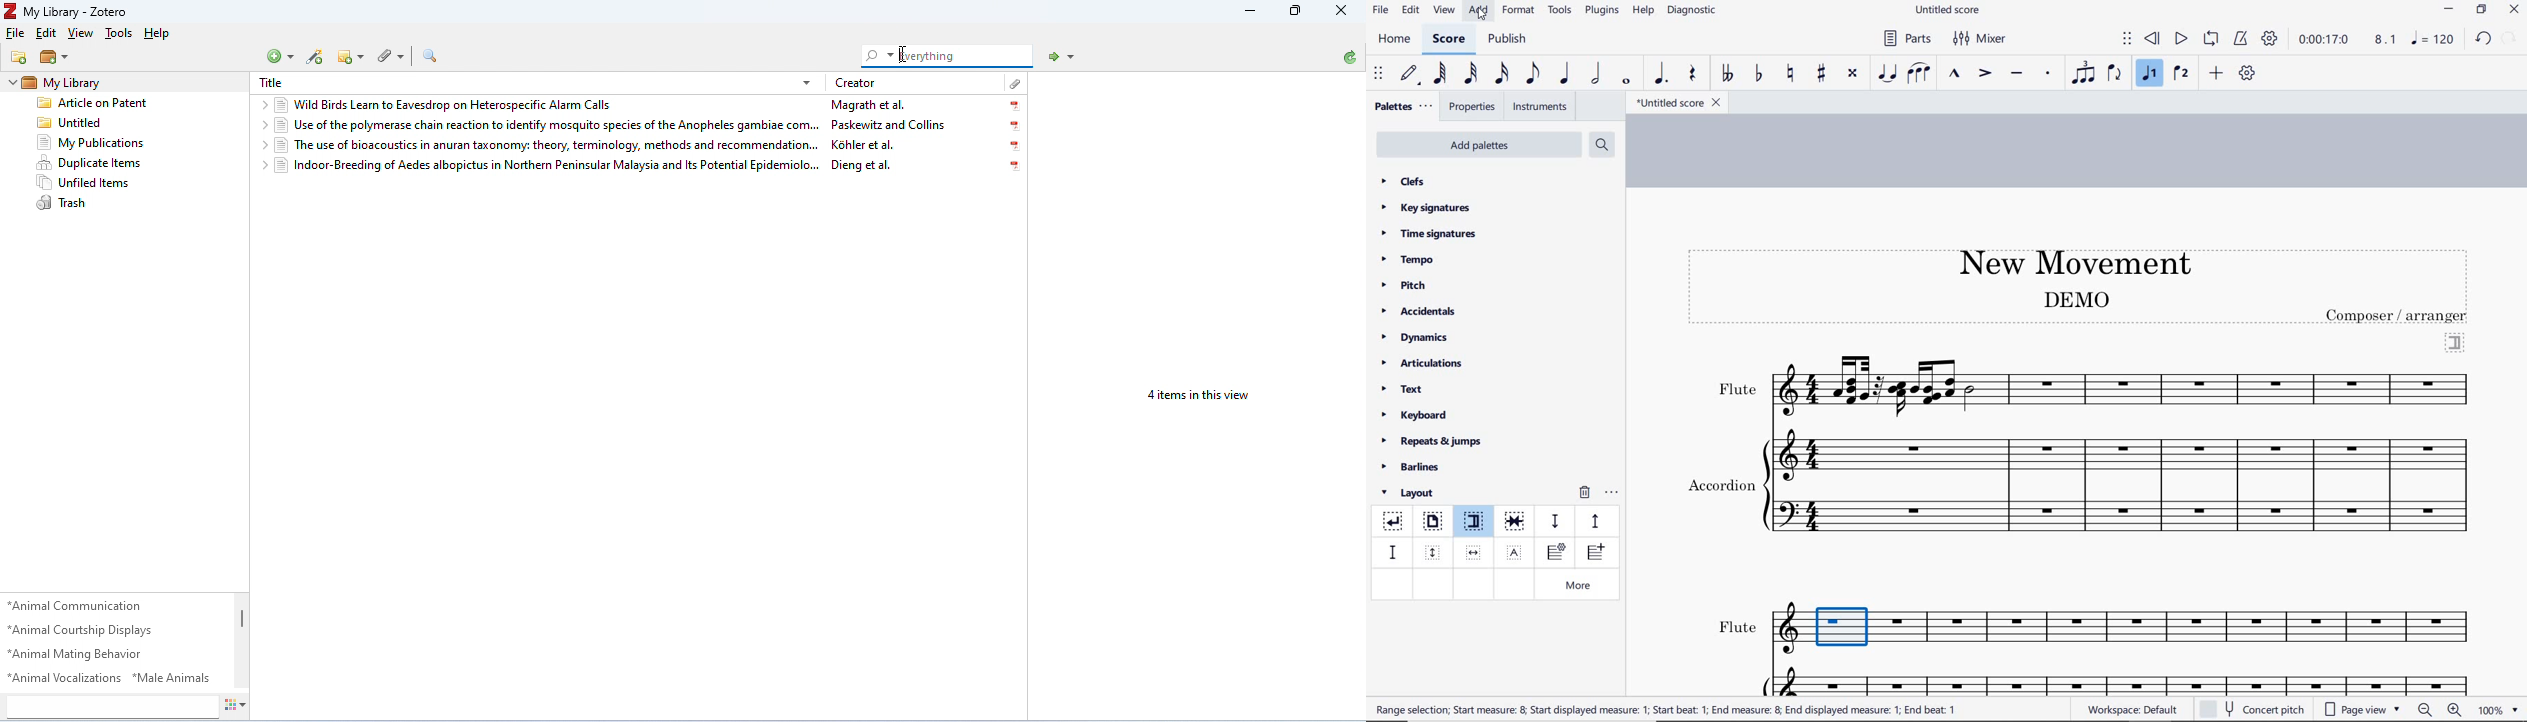  What do you see at coordinates (2515, 11) in the screenshot?
I see `close` at bounding box center [2515, 11].